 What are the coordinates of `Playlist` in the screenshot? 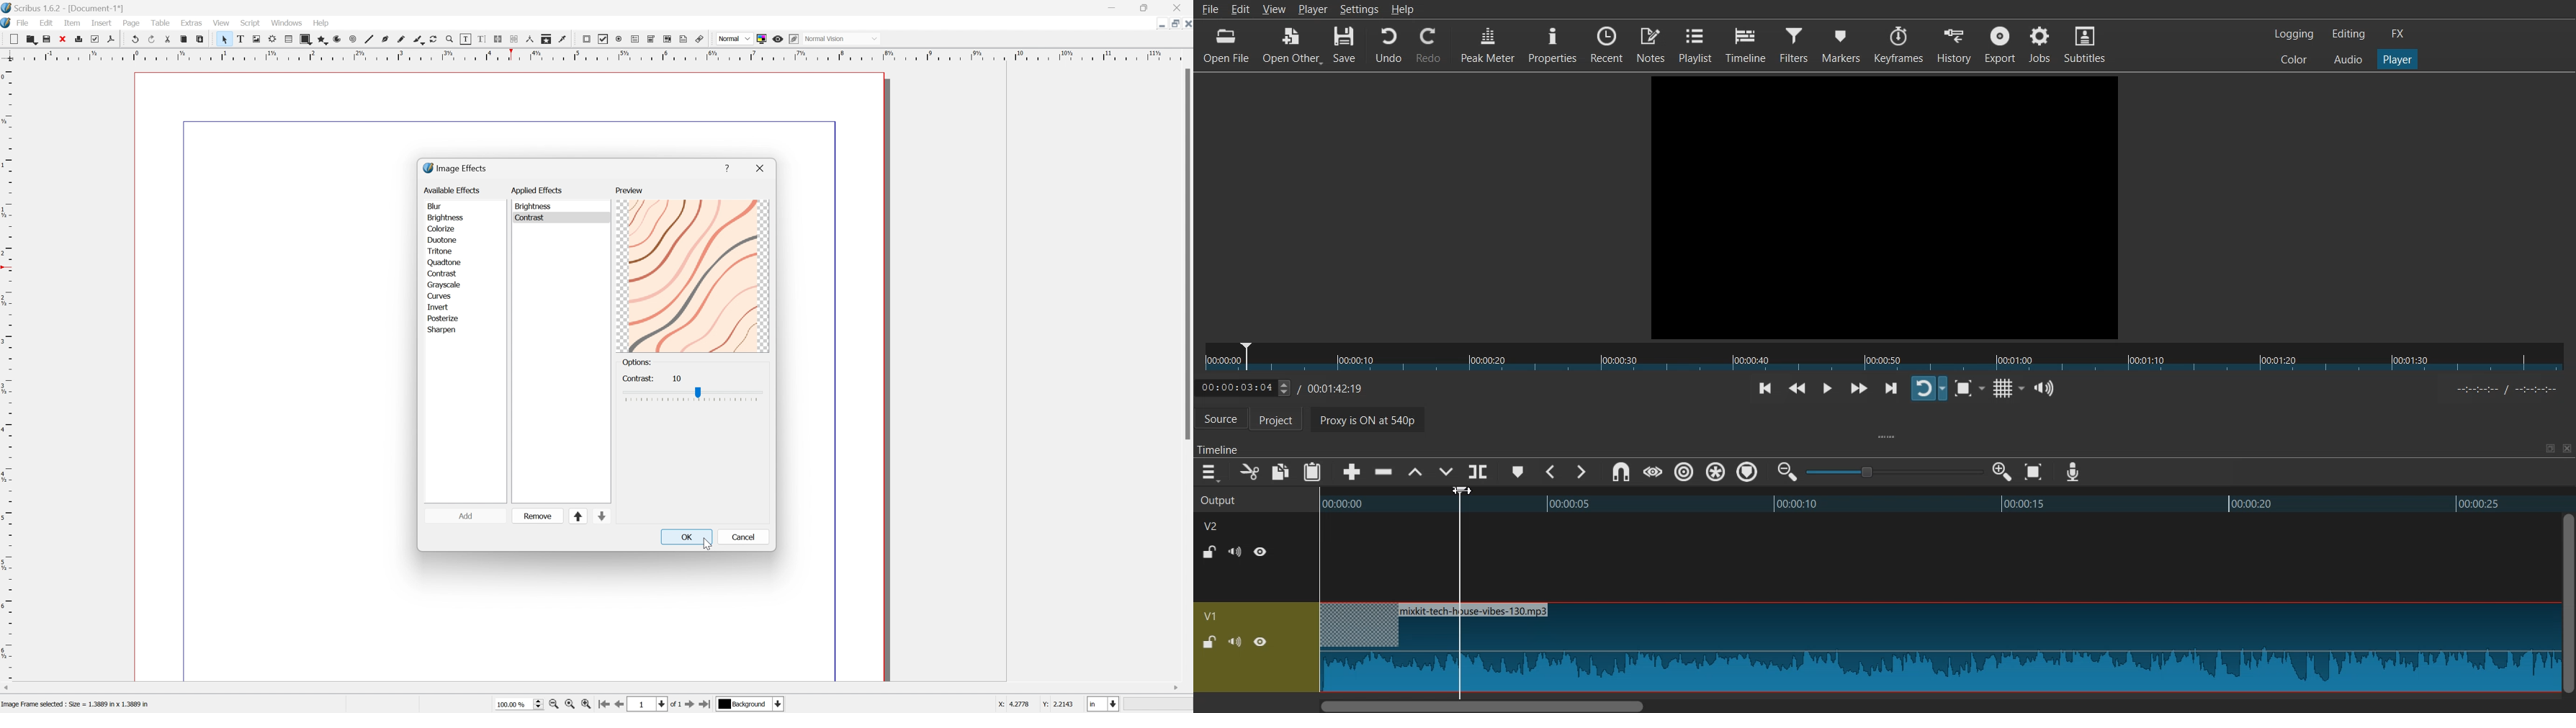 It's located at (1695, 44).